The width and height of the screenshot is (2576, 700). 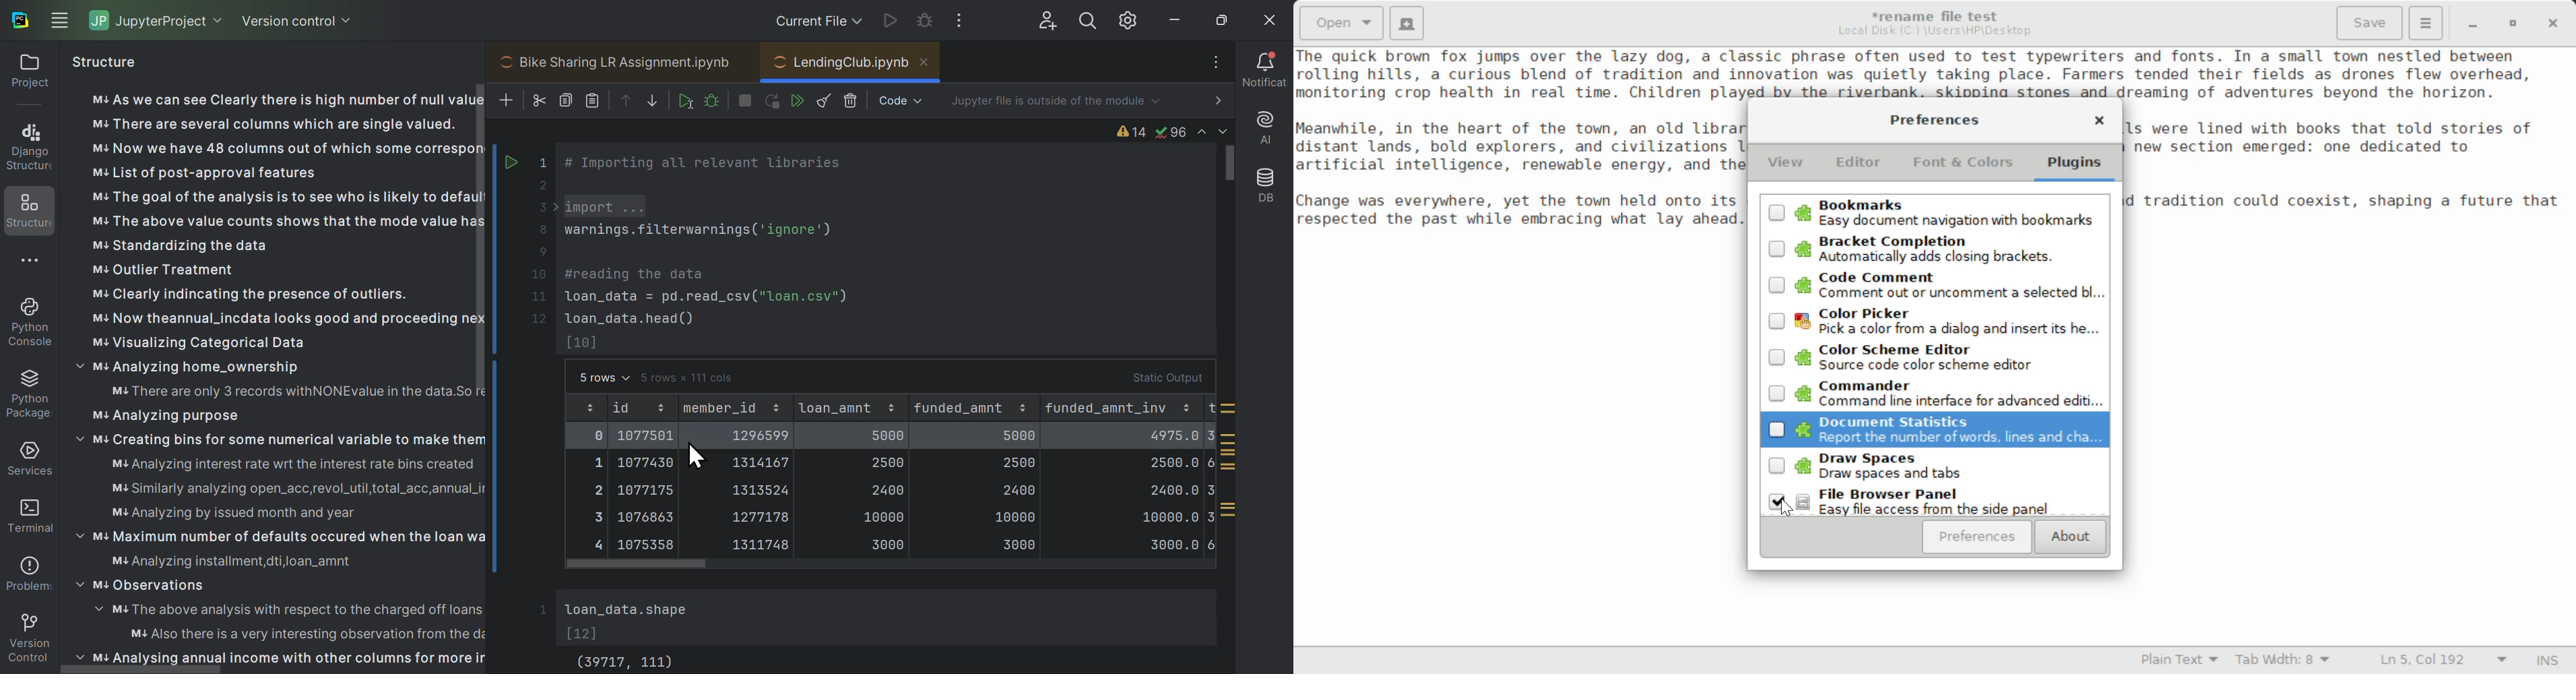 What do you see at coordinates (1936, 322) in the screenshot?
I see `Unselected Color Picker Plugin` at bounding box center [1936, 322].